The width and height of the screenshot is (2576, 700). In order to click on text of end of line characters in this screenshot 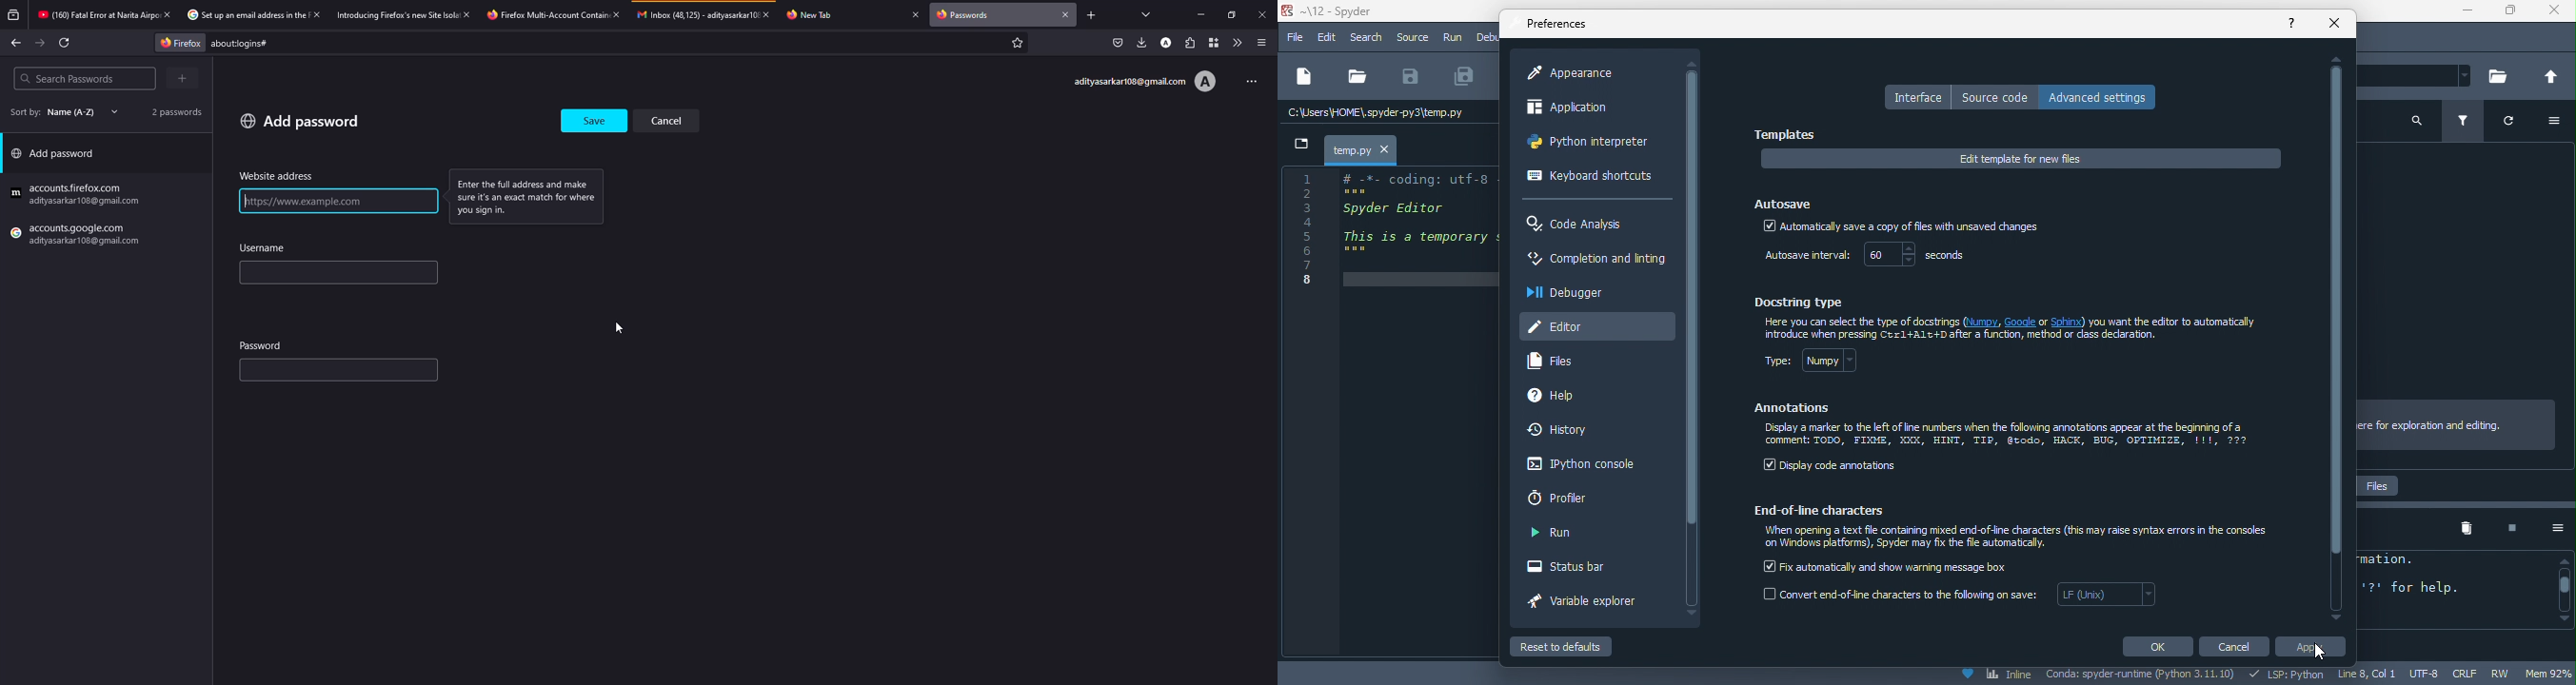, I will do `click(2020, 538)`.